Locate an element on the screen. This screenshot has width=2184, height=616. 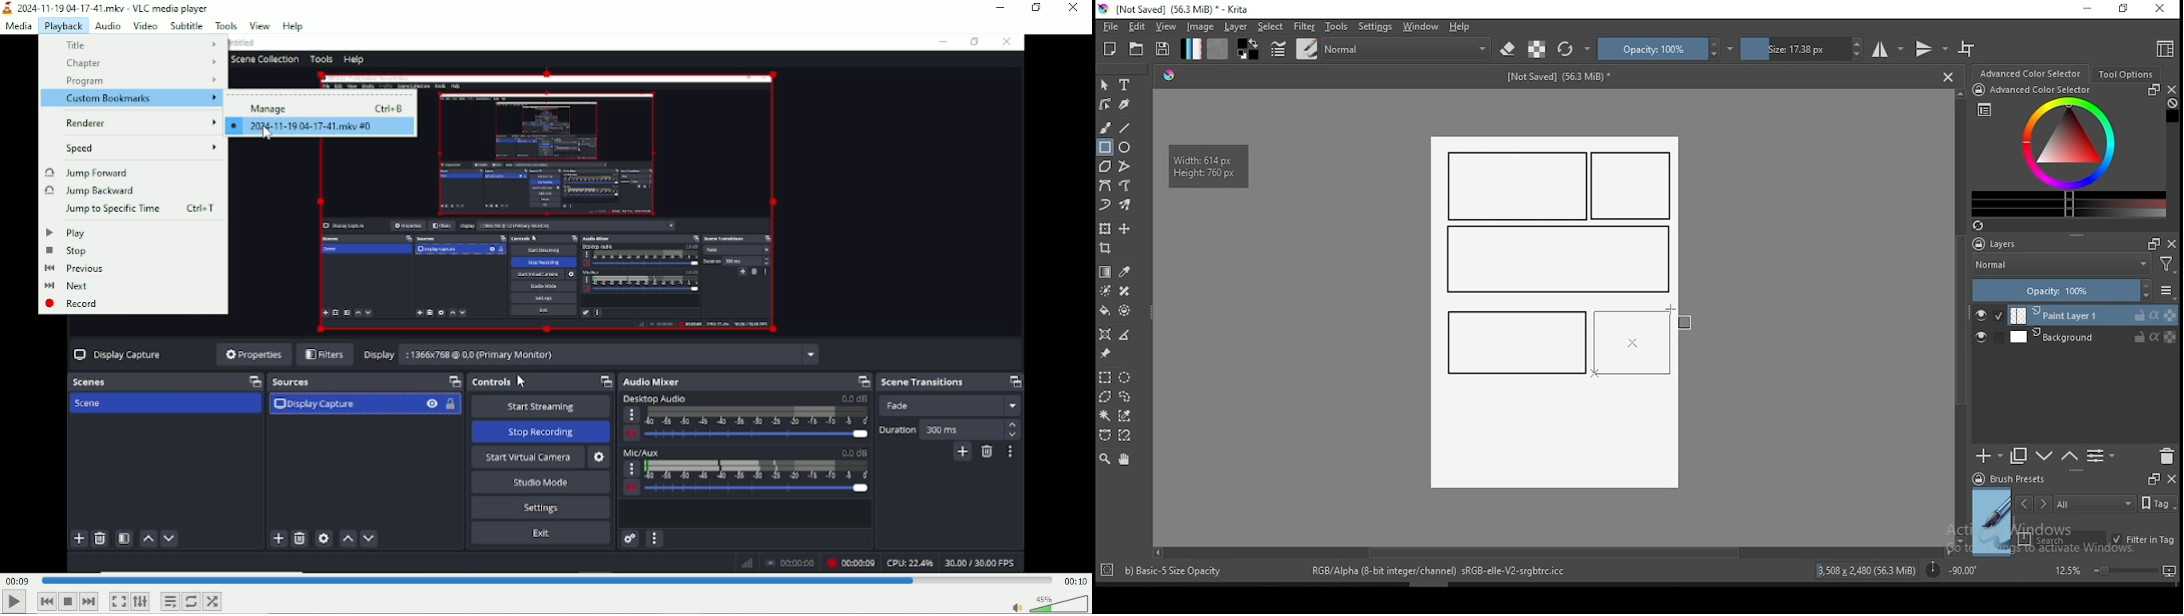
zoom level is located at coordinates (2115, 570).